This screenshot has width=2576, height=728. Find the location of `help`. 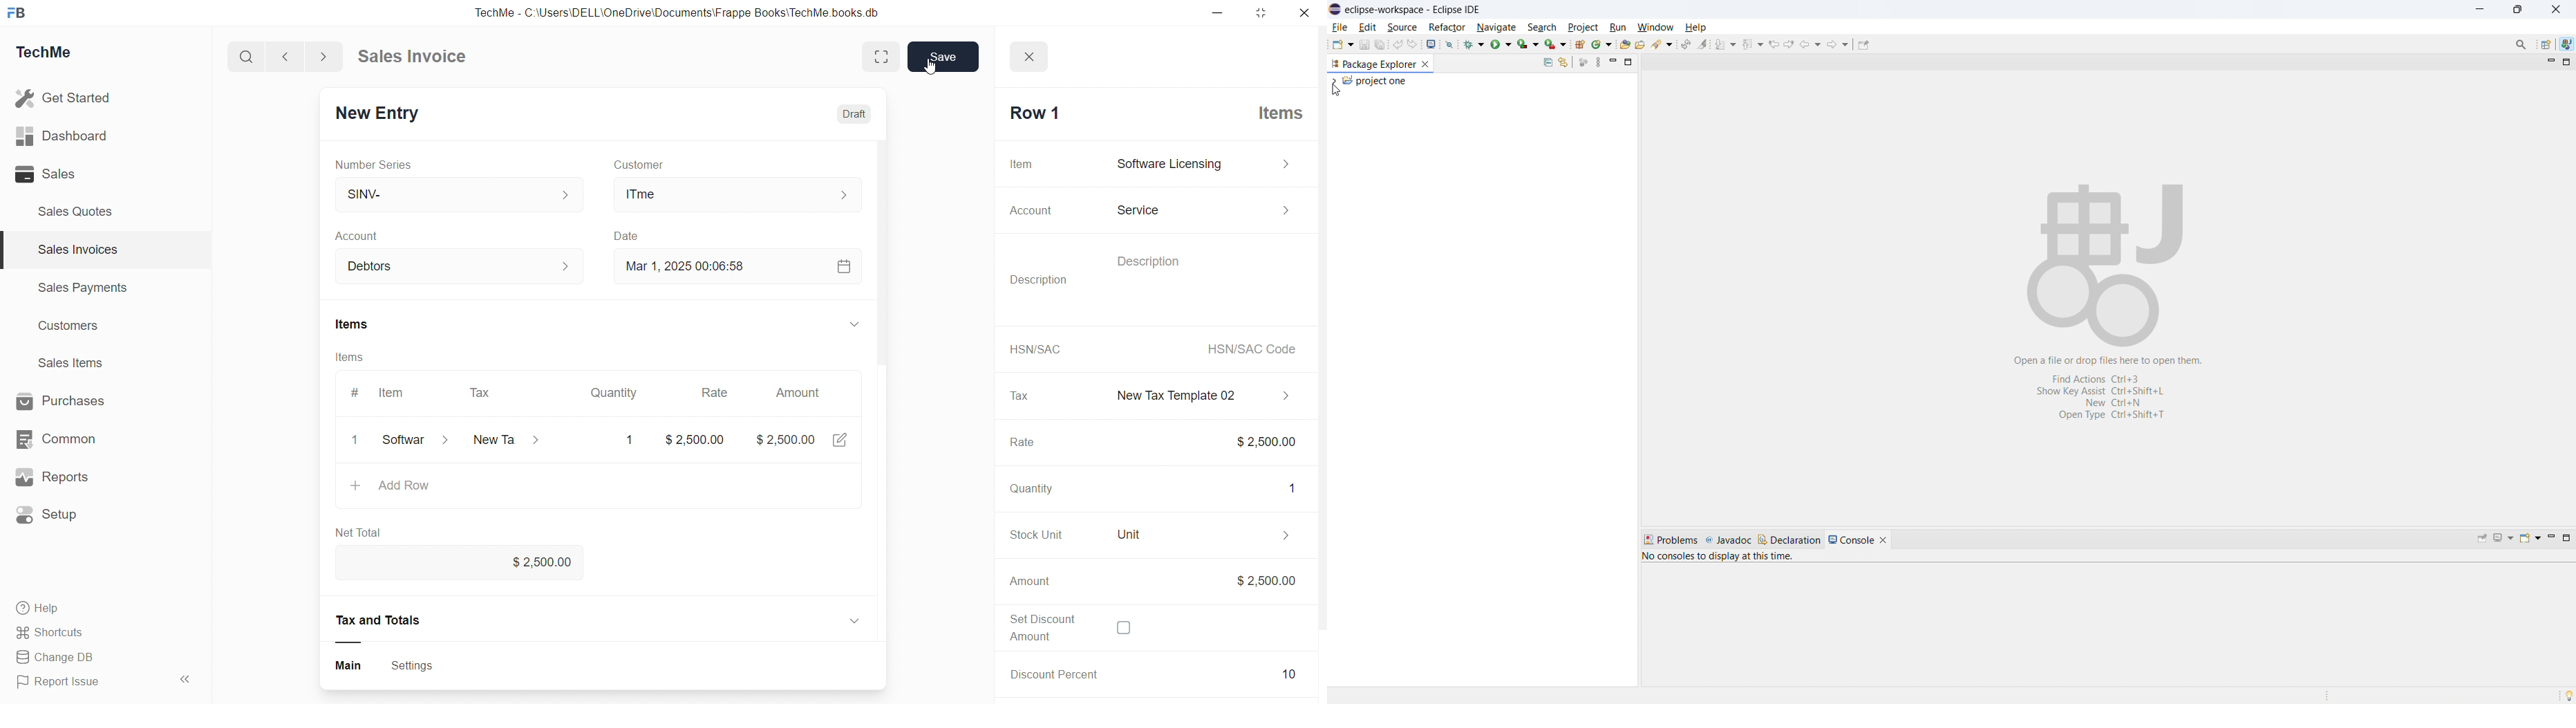

help is located at coordinates (1699, 26).